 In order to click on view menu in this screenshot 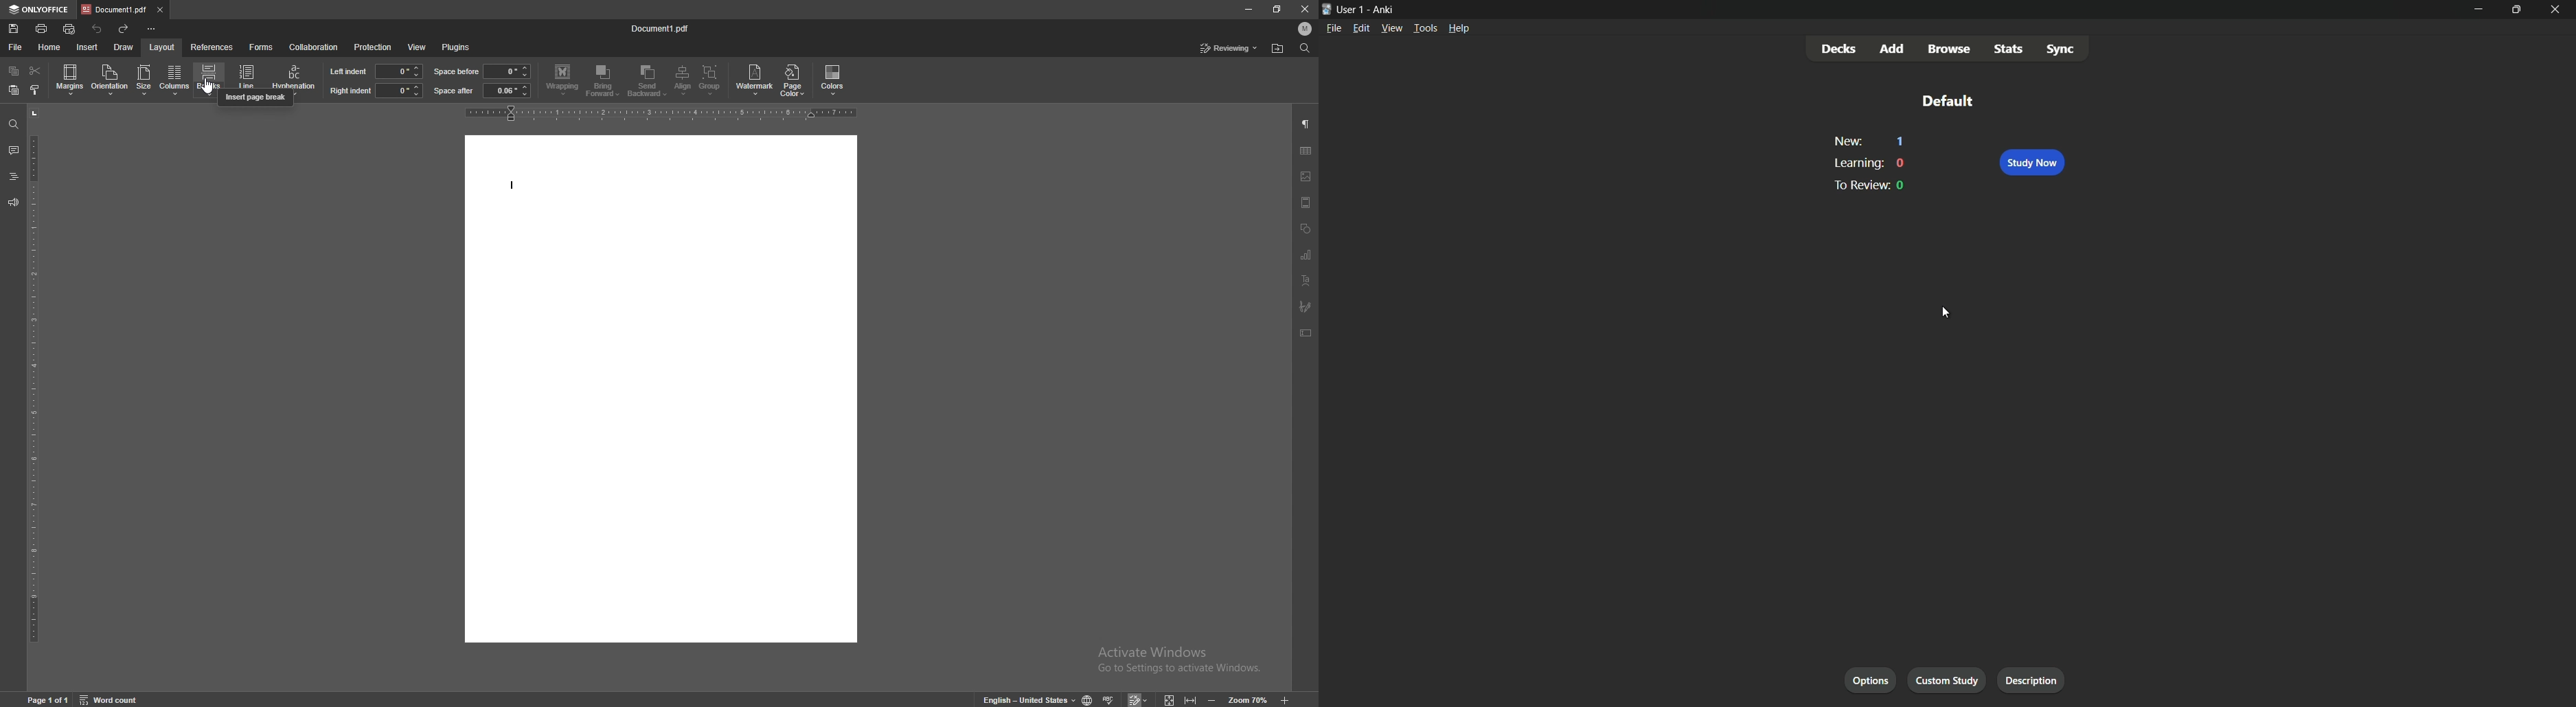, I will do `click(1392, 28)`.